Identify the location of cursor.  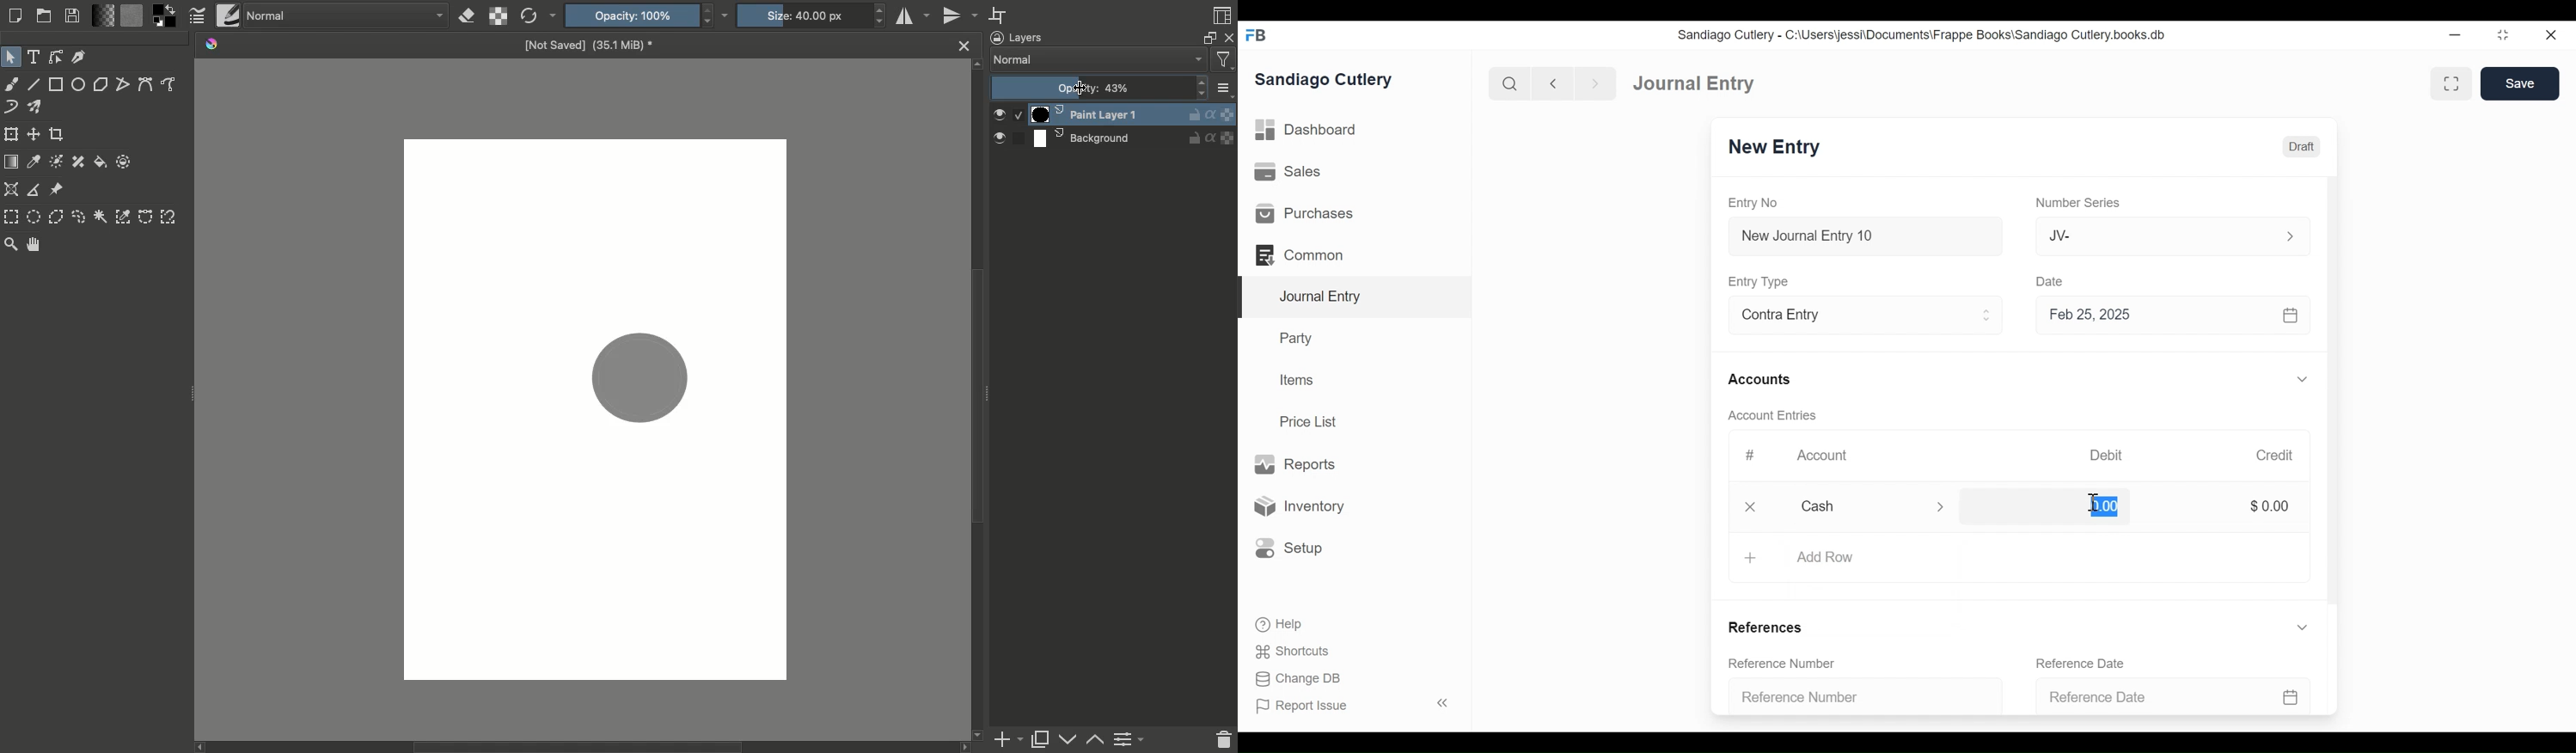
(2096, 503).